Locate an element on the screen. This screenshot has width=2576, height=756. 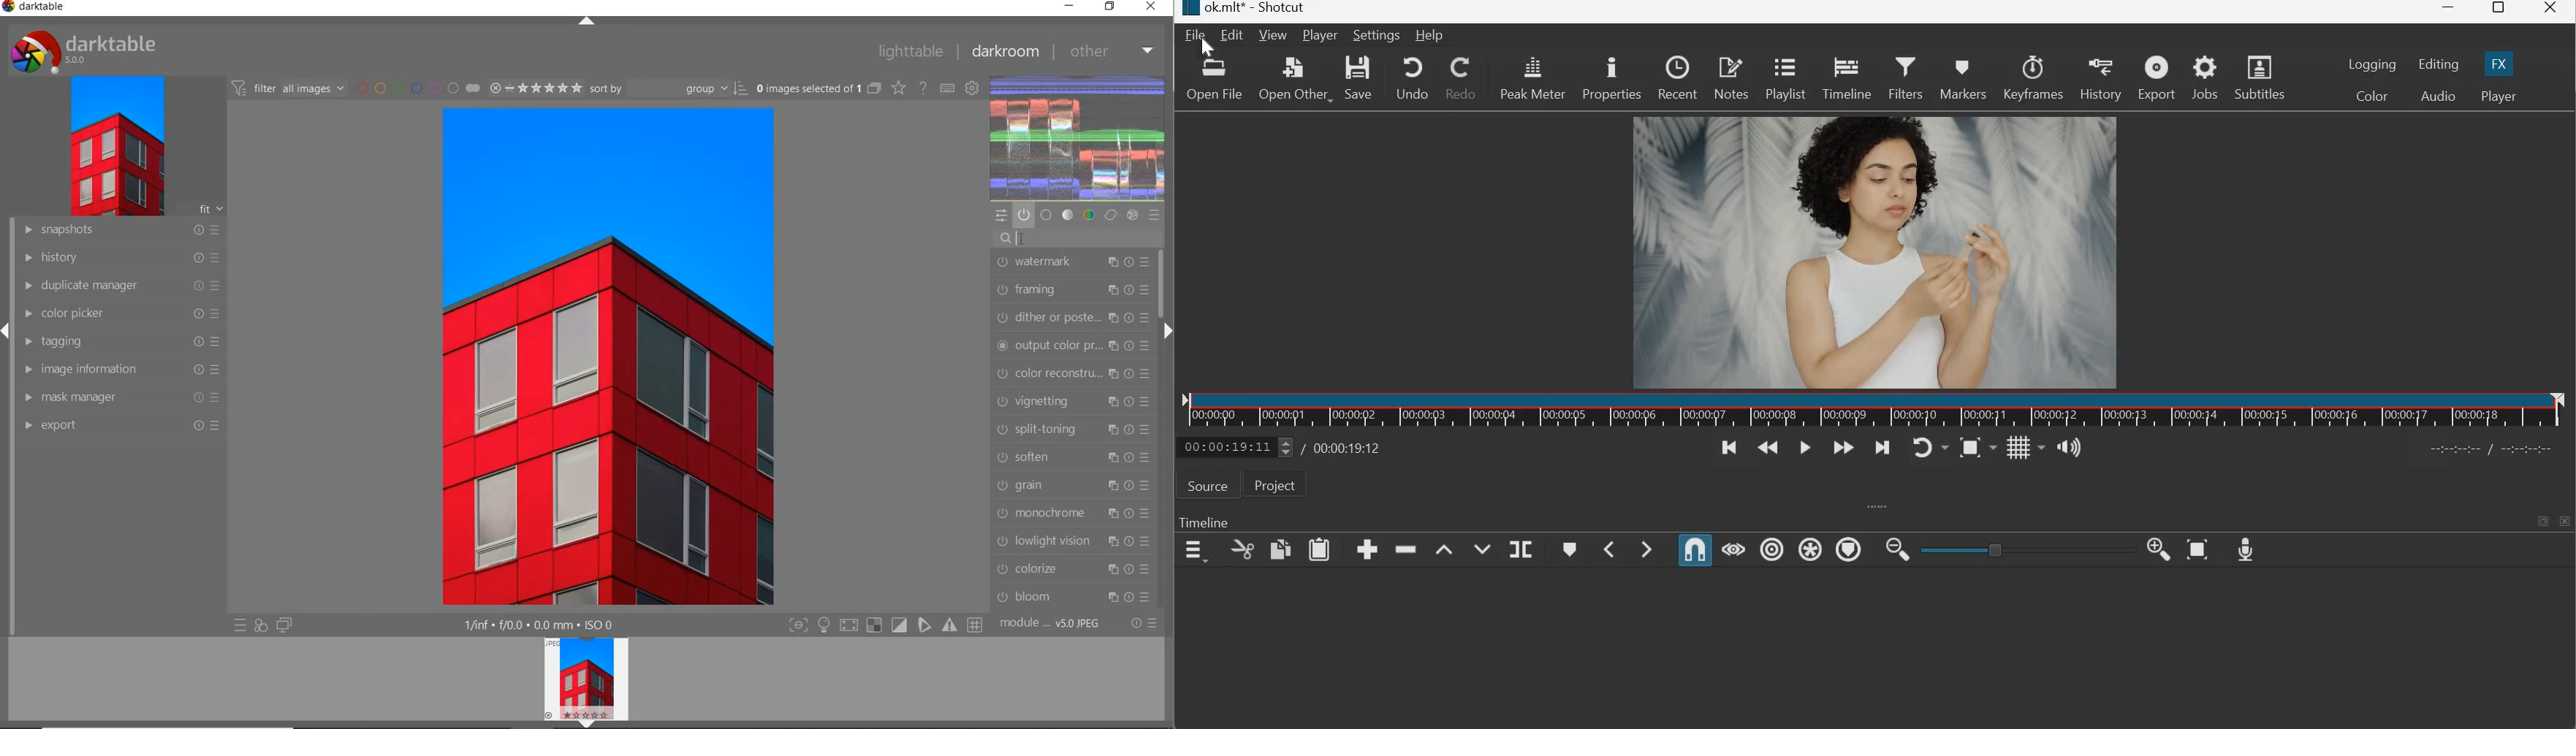
ripple delete is located at coordinates (1407, 549).